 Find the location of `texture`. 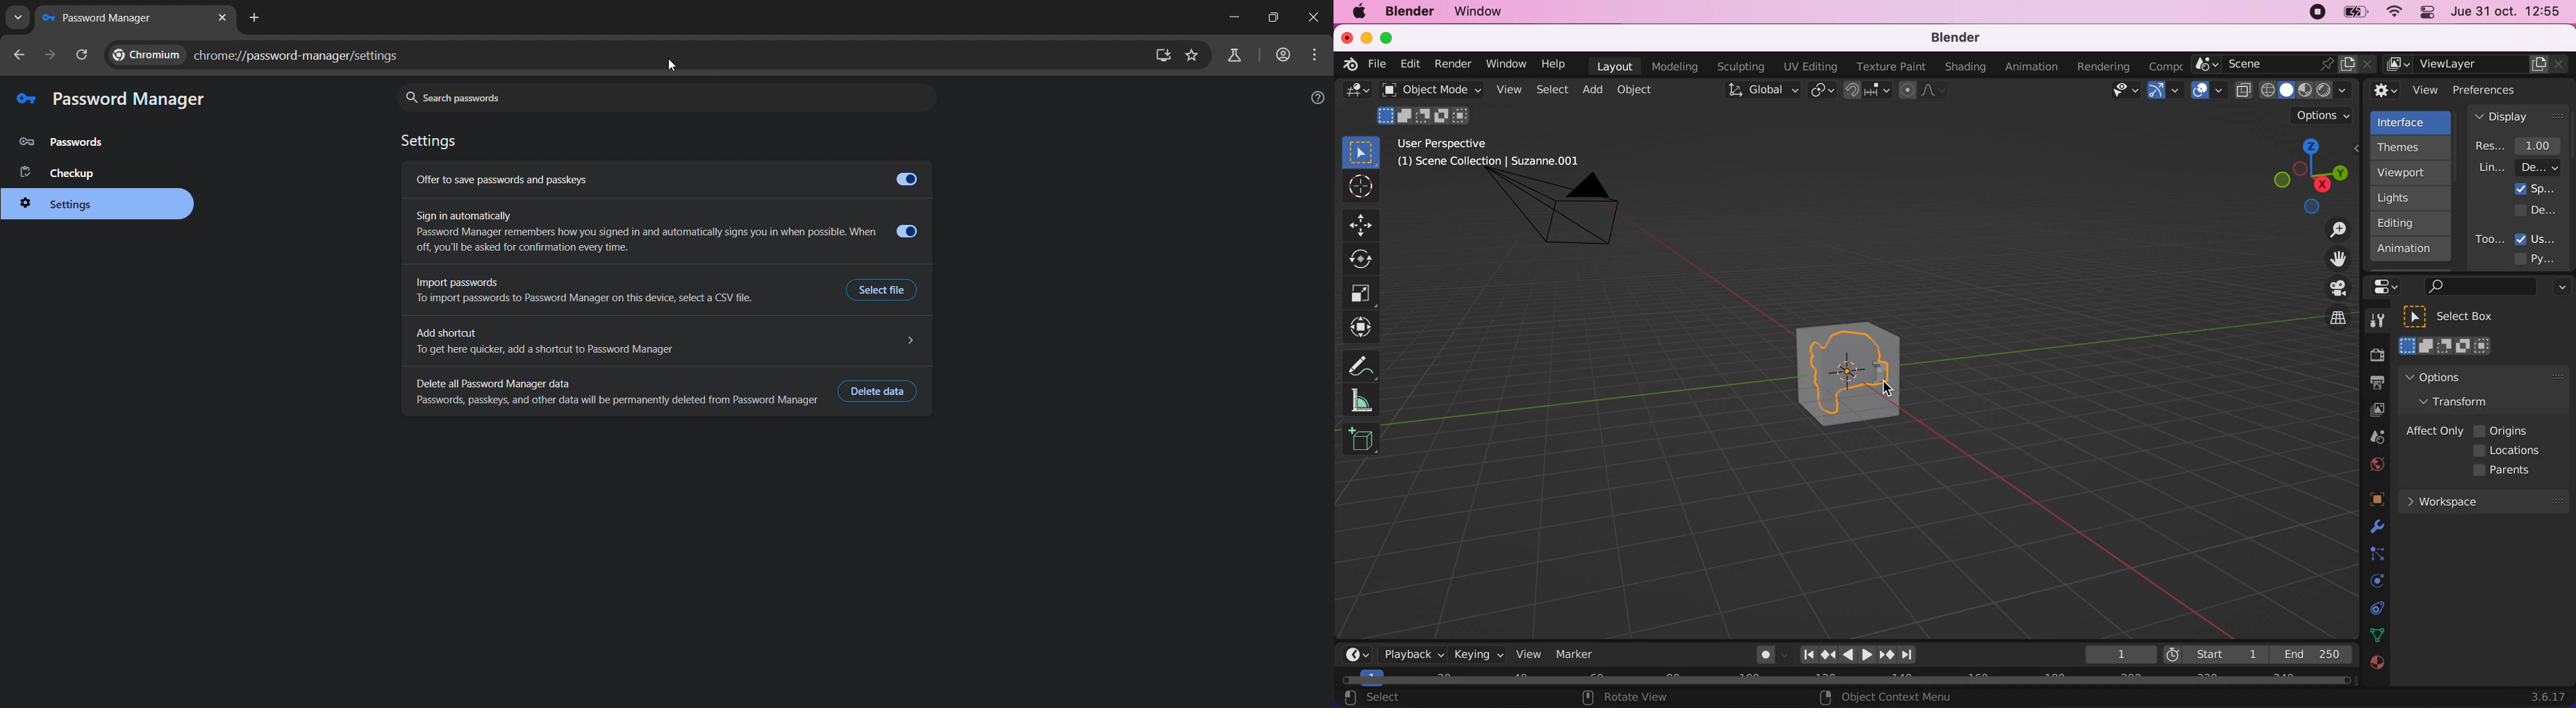

texture is located at coordinates (2376, 668).